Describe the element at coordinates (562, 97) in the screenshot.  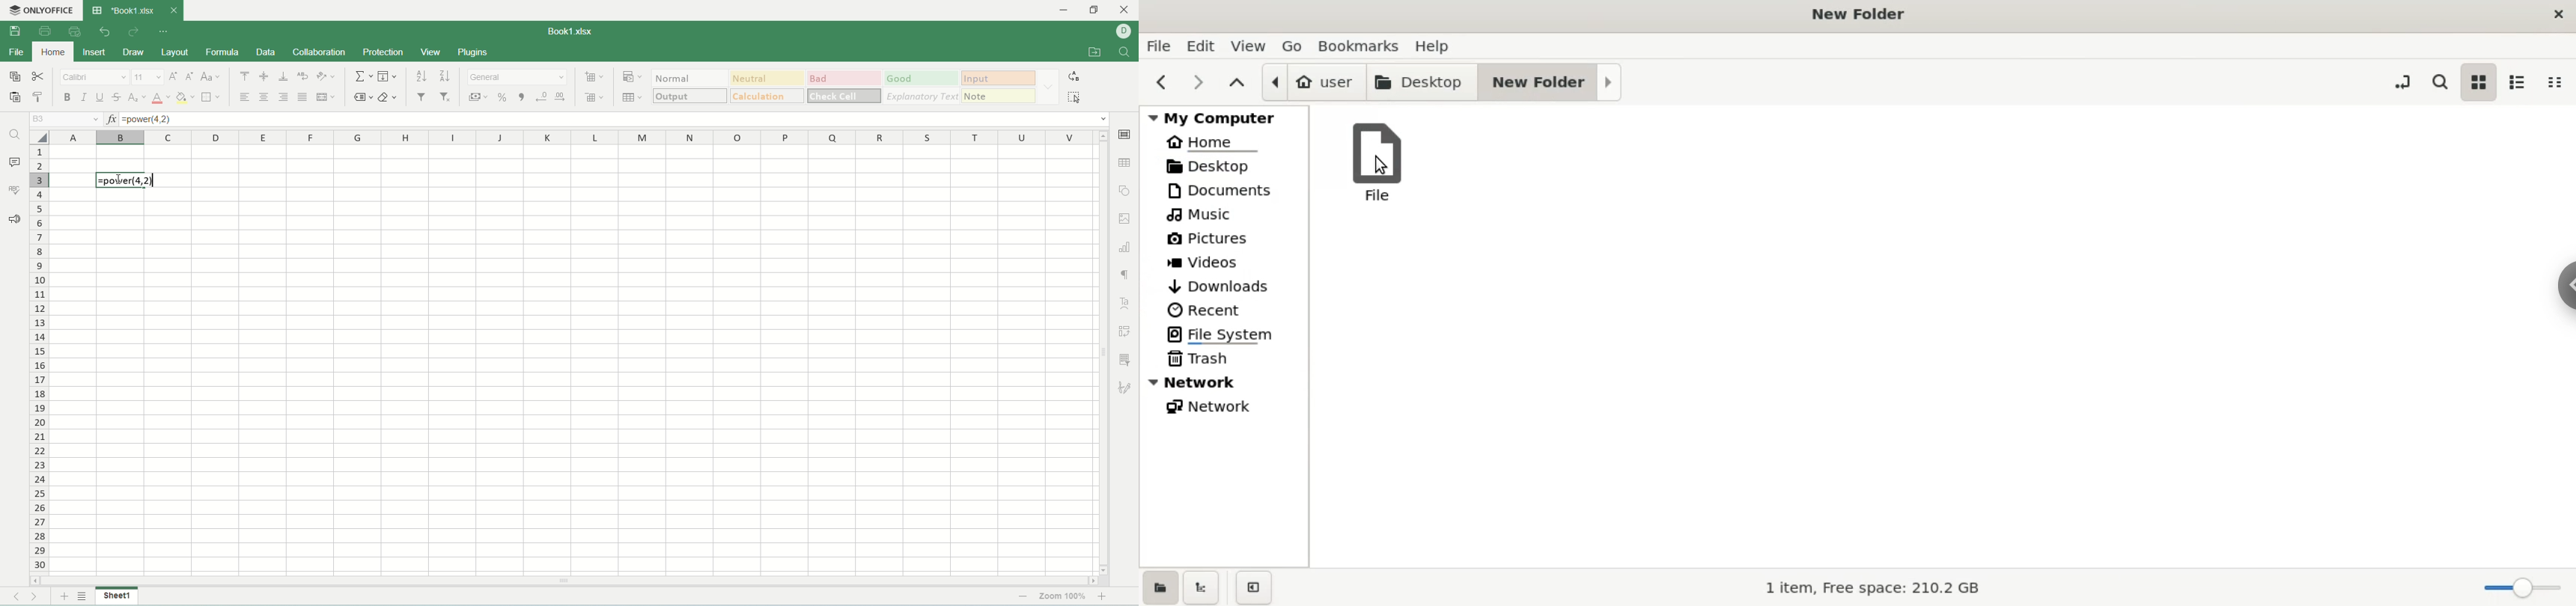
I see `increase decimal` at that location.